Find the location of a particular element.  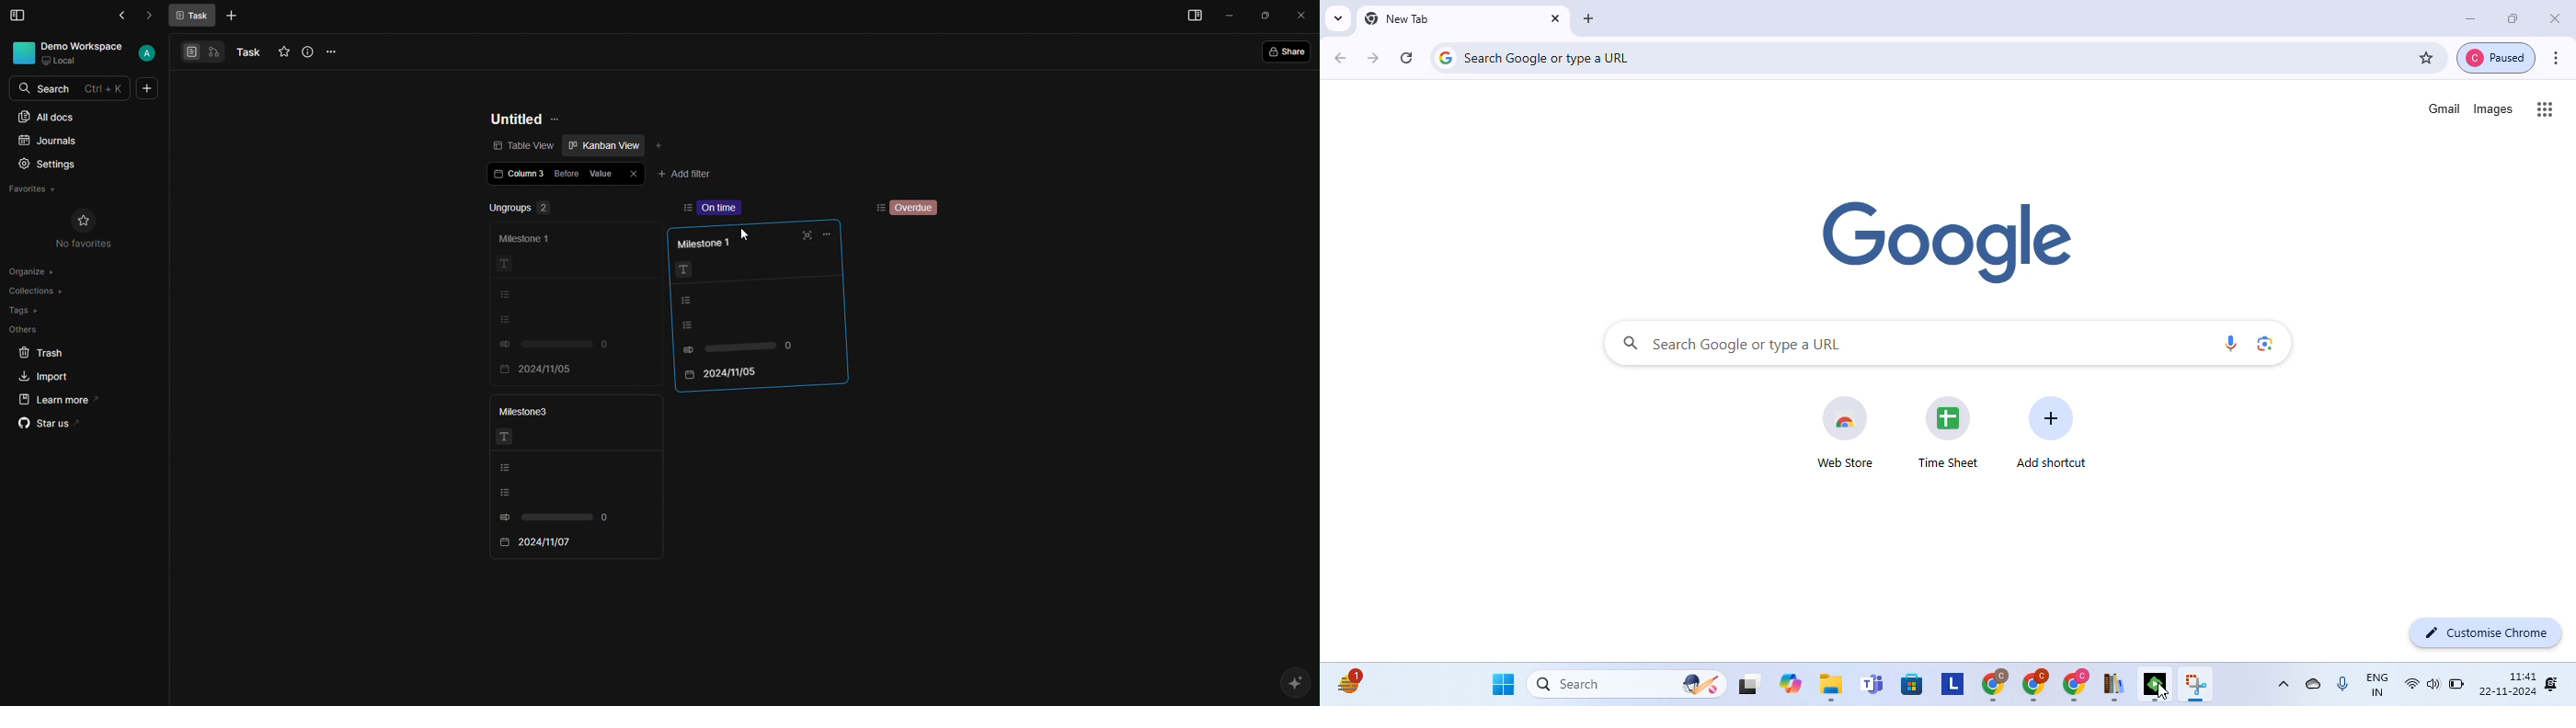

remove is located at coordinates (653, 207).